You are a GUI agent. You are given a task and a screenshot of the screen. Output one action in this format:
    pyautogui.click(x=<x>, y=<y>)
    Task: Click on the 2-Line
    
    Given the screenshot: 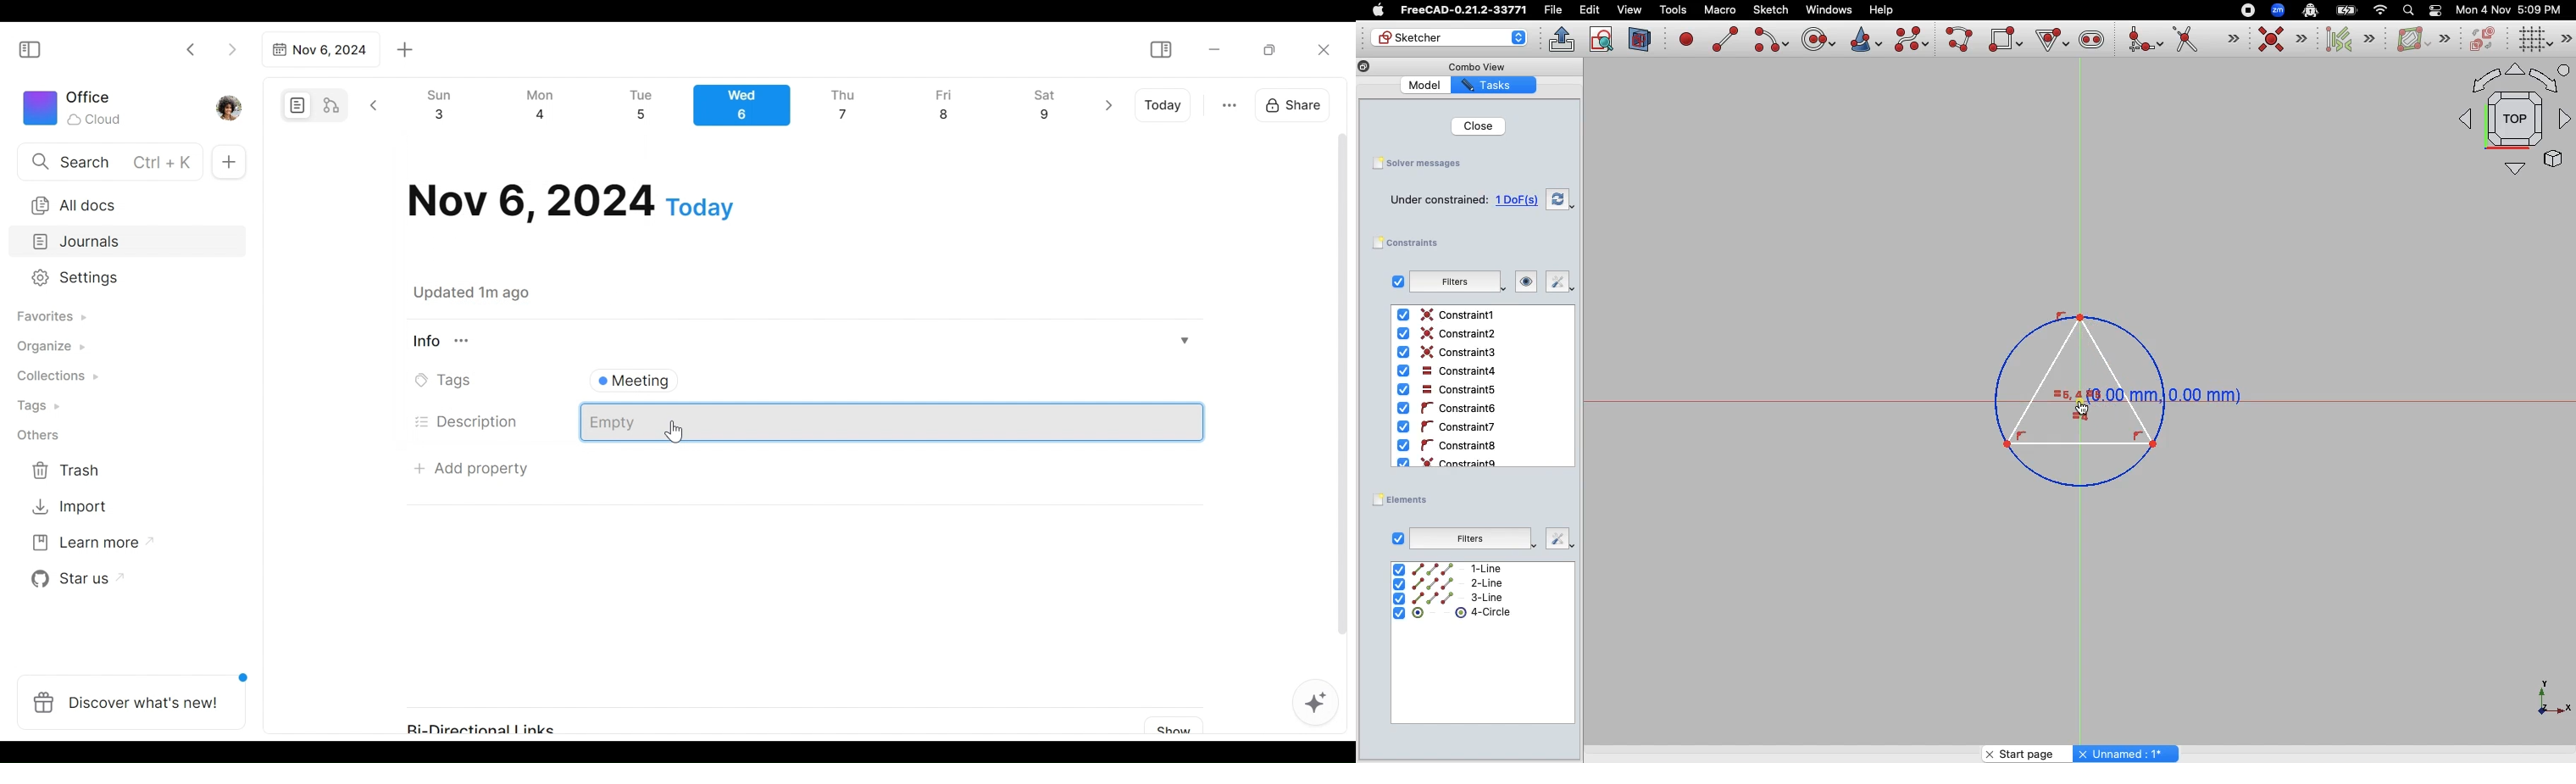 What is the action you would take?
    pyautogui.click(x=1459, y=583)
    